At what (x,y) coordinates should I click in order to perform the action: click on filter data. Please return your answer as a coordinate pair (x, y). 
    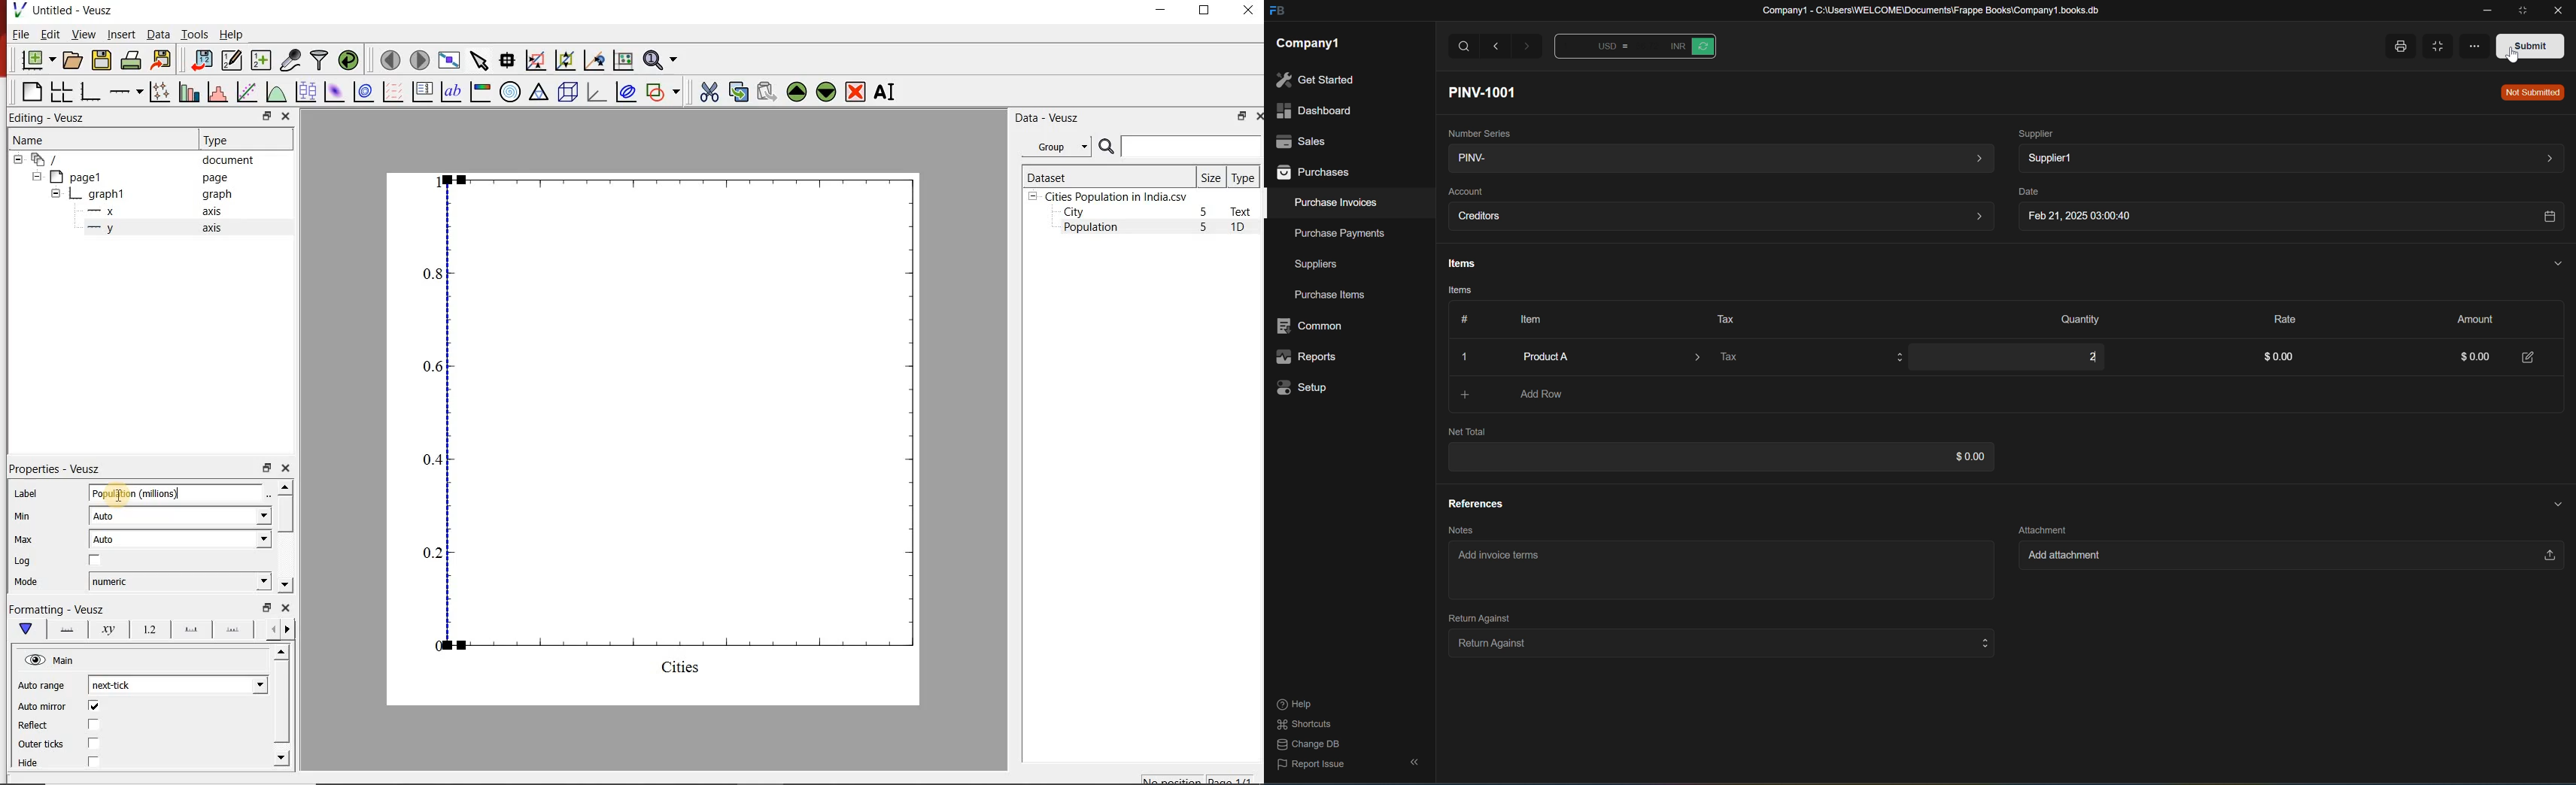
    Looking at the image, I should click on (320, 61).